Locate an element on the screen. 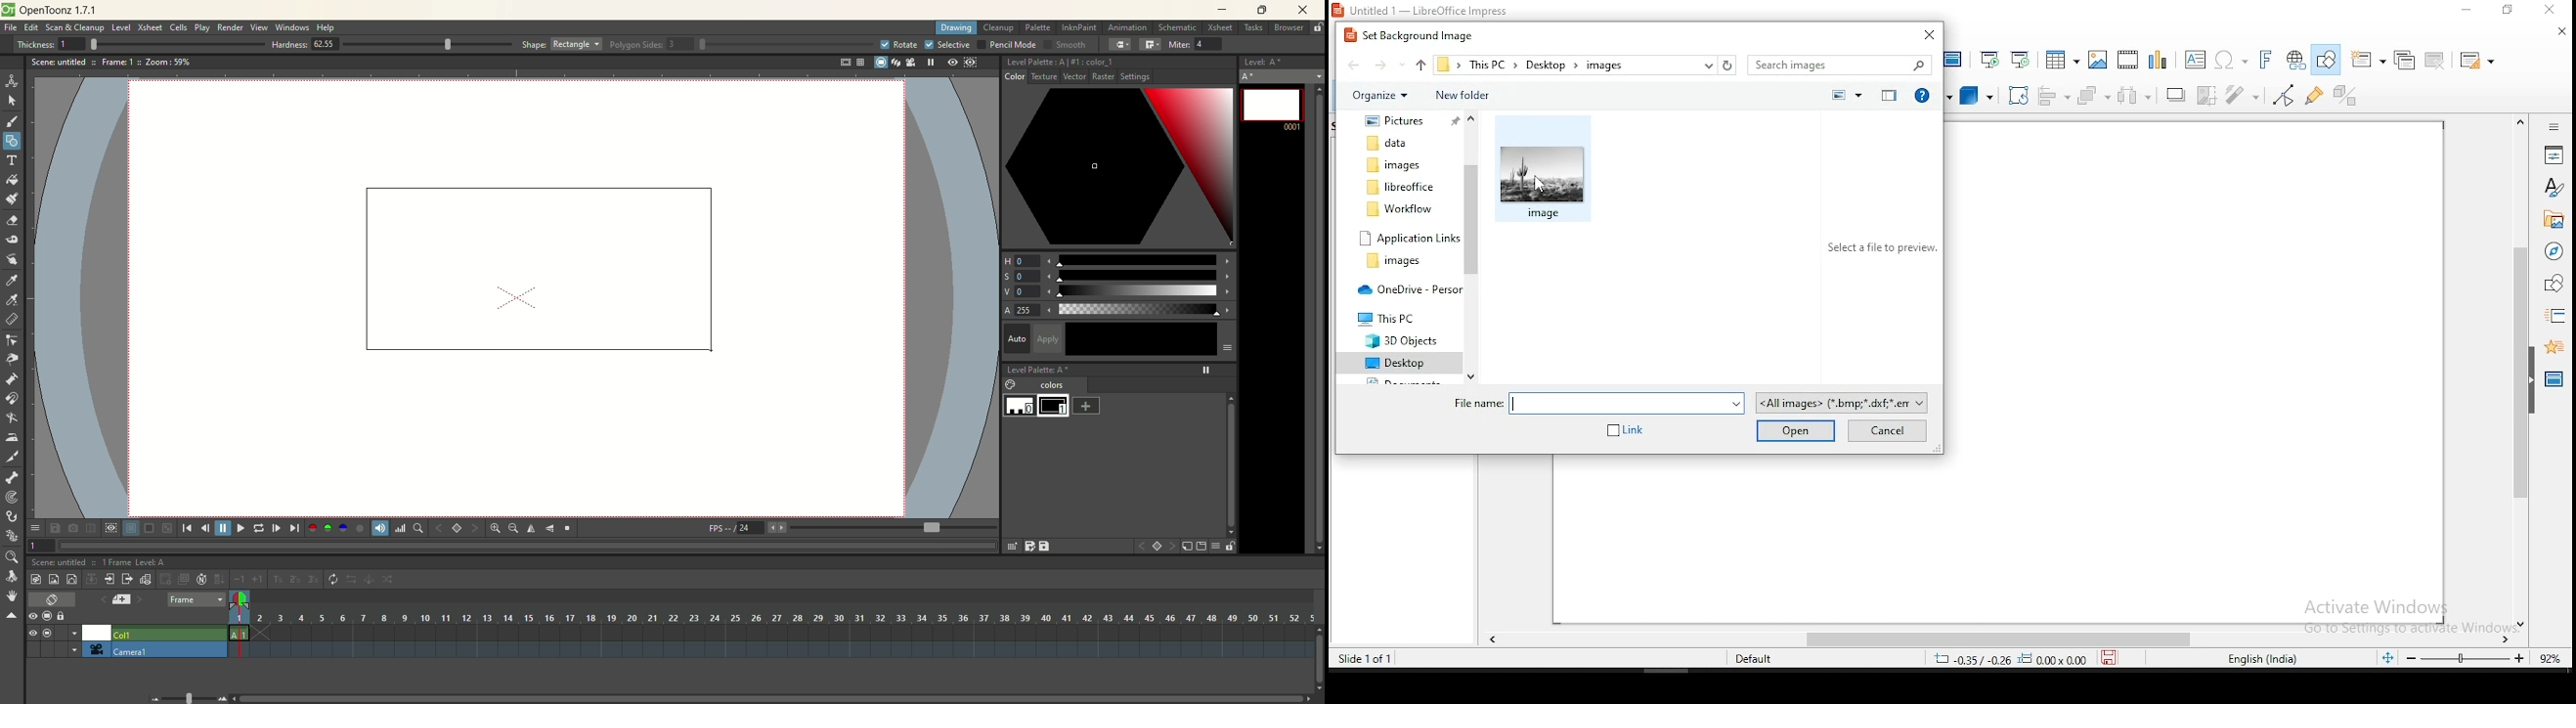  scroll bar is located at coordinates (1470, 246).